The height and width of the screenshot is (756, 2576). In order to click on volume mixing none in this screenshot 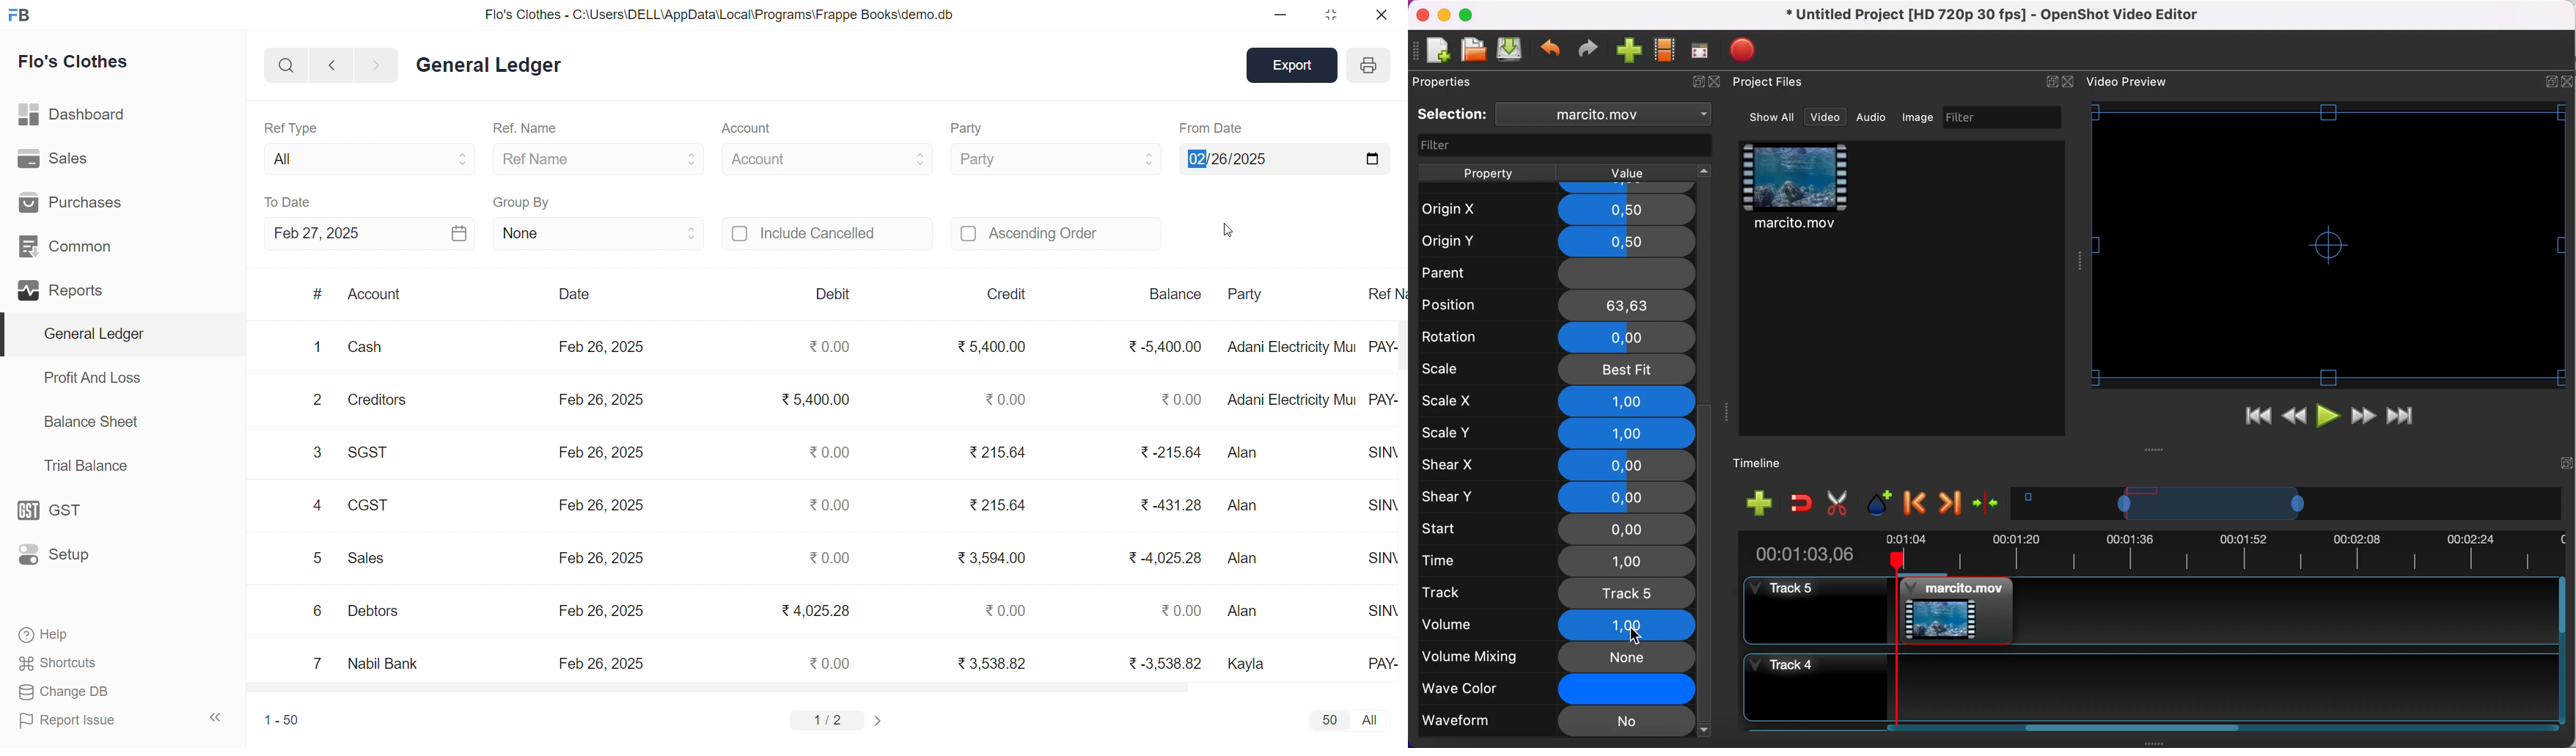, I will do `click(1557, 657)`.